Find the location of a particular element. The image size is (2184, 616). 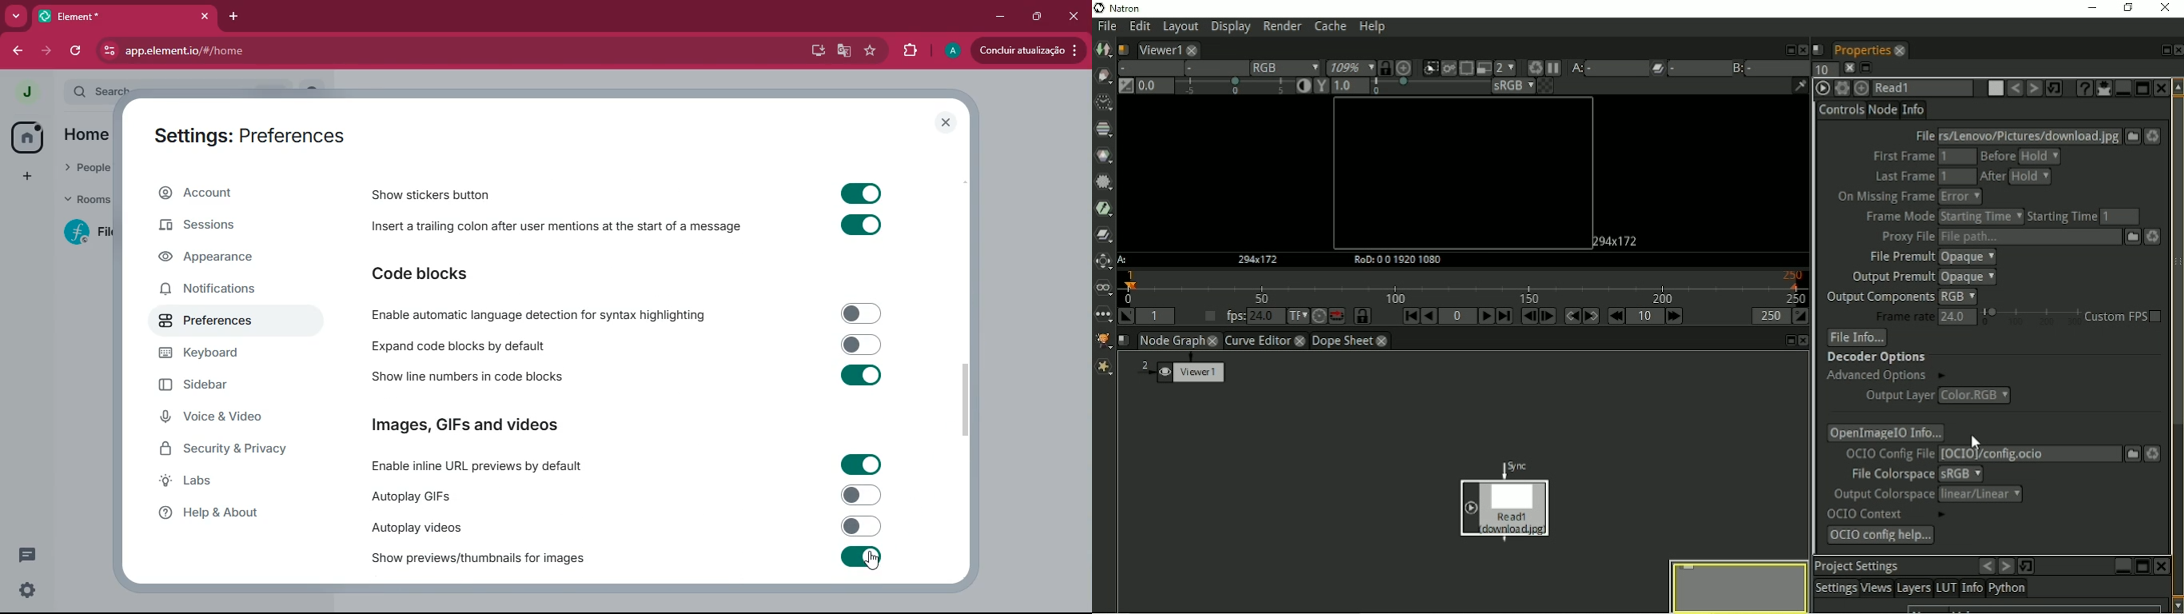

refresh is located at coordinates (74, 51).